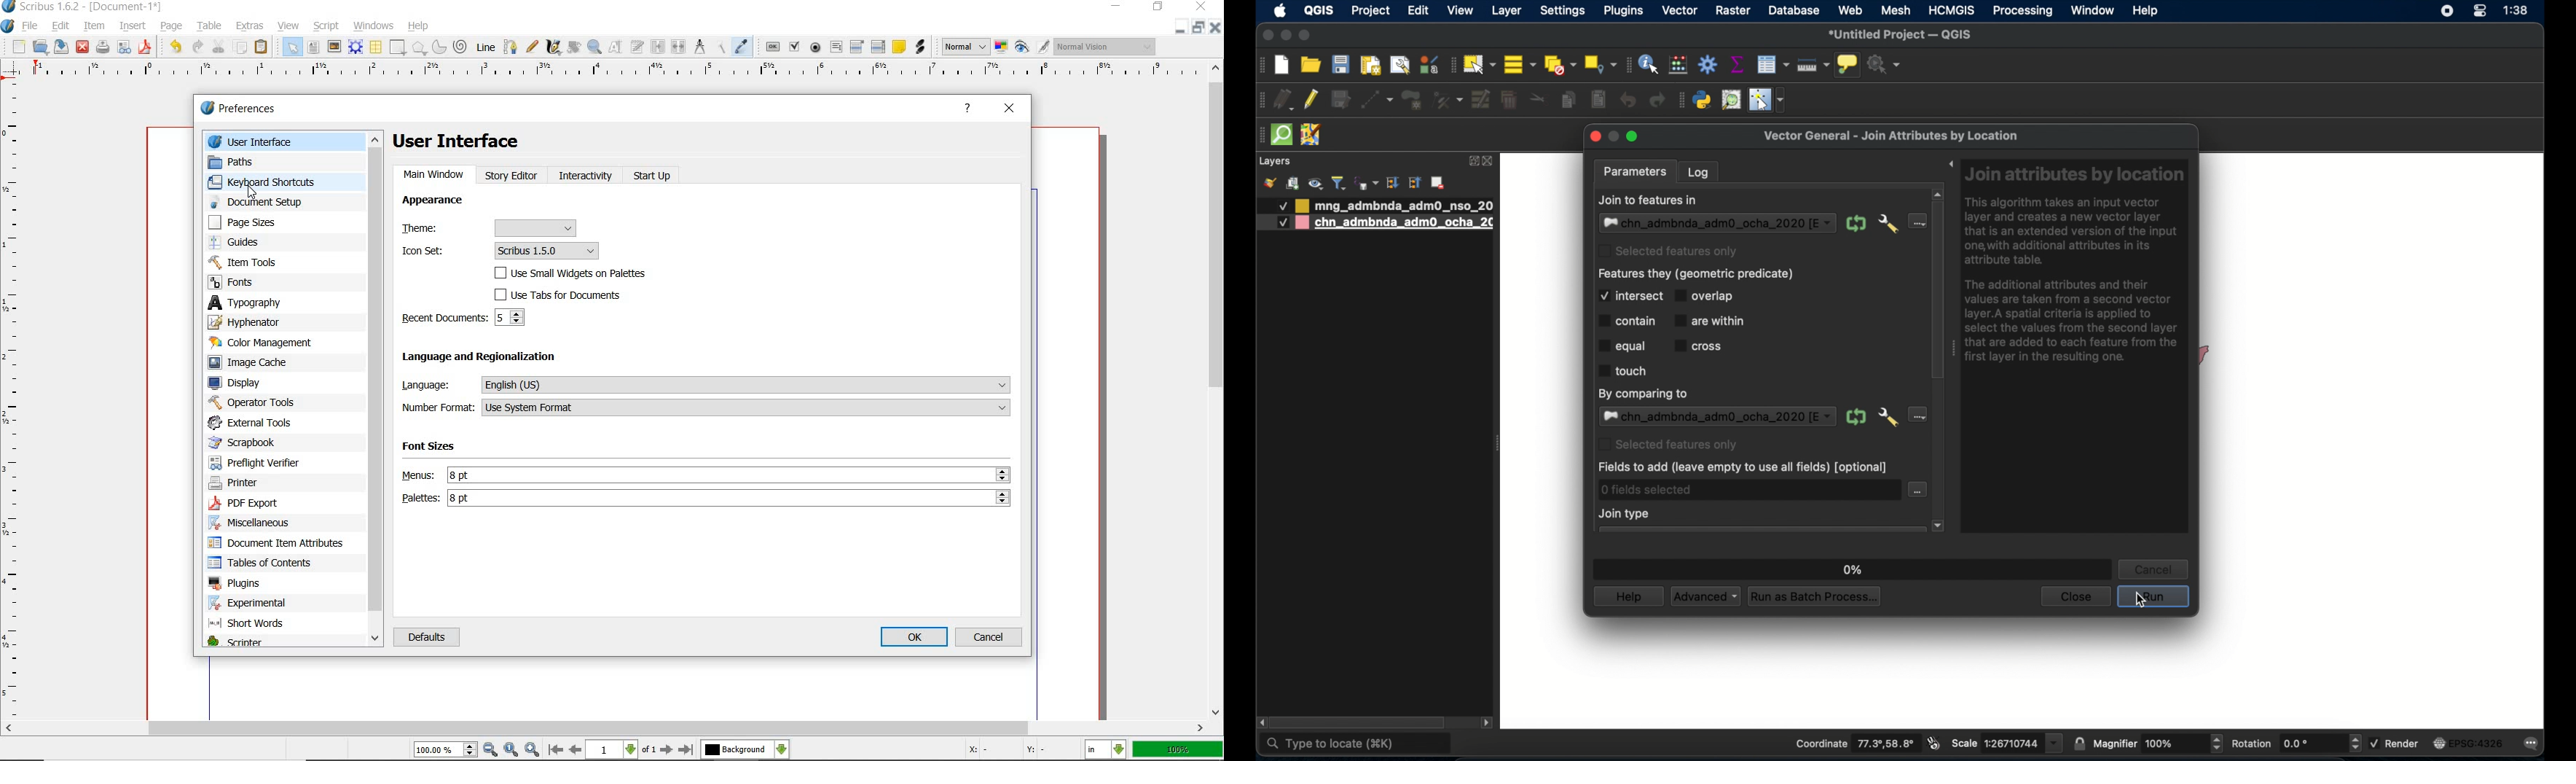  Describe the element at coordinates (59, 47) in the screenshot. I see `save` at that location.